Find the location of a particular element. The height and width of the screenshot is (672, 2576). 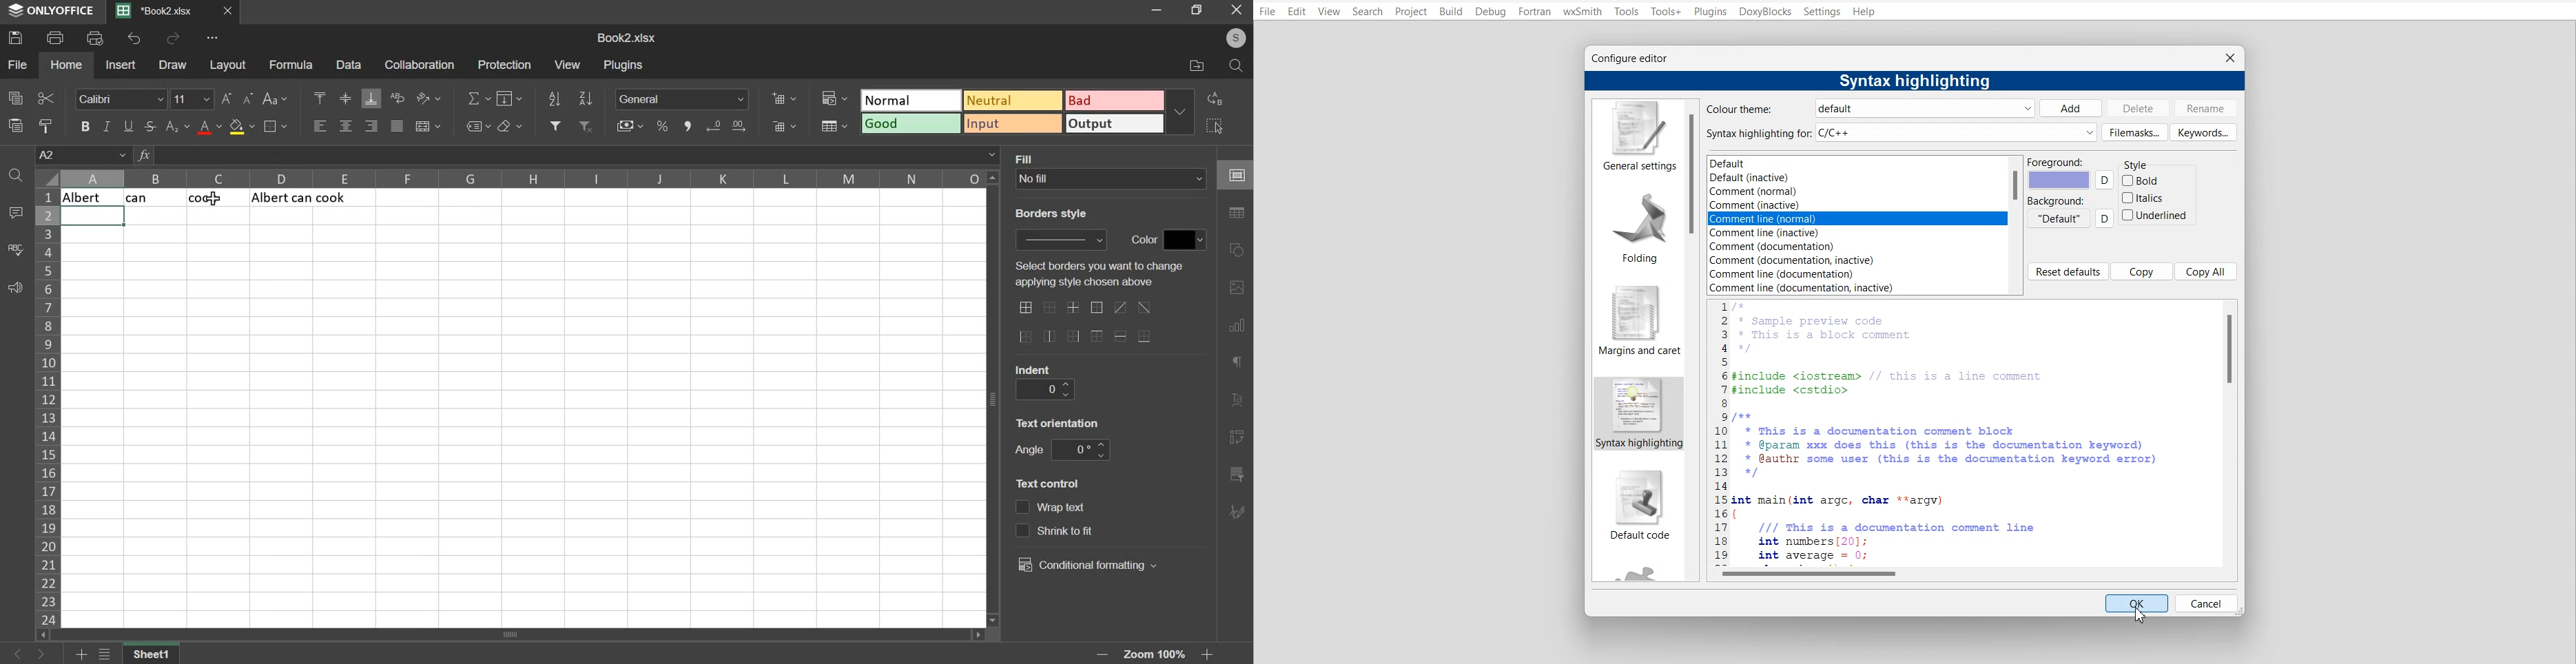

Vertical scroll bar is located at coordinates (2015, 225).